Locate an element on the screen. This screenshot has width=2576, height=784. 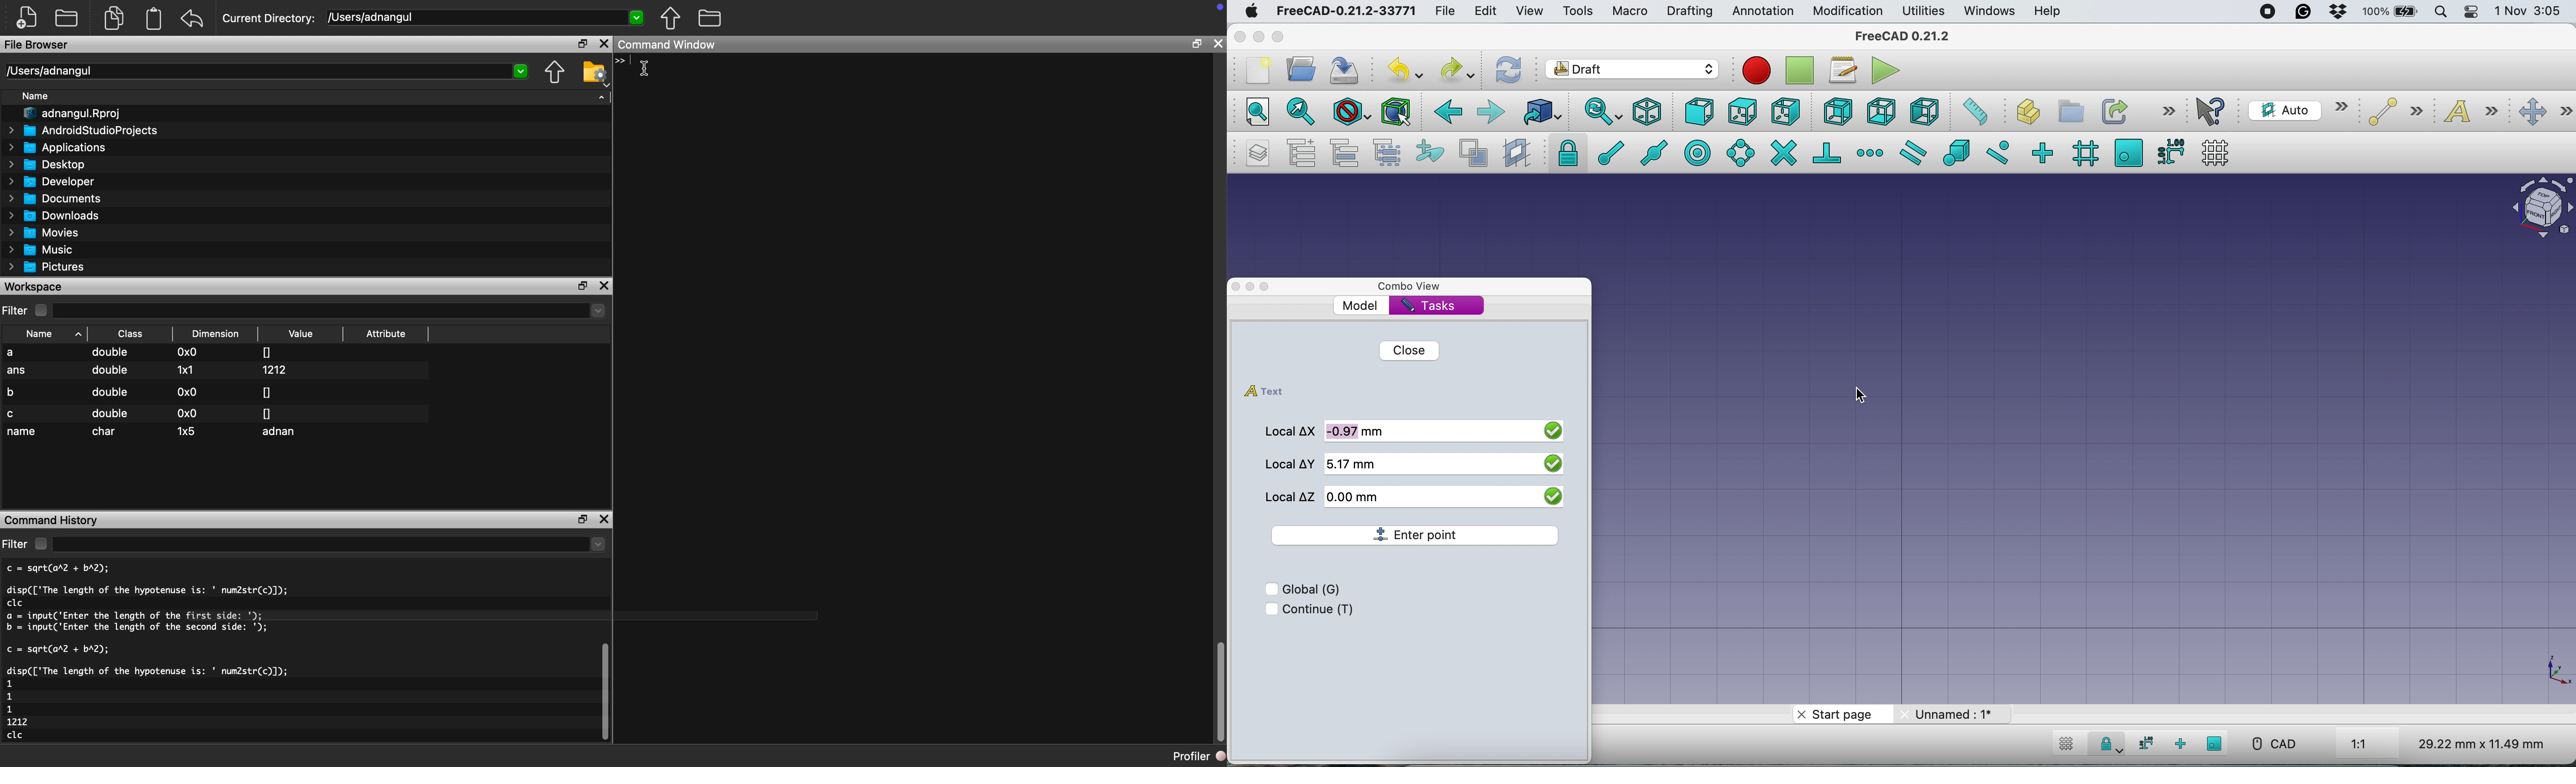
 Downloads is located at coordinates (59, 214).